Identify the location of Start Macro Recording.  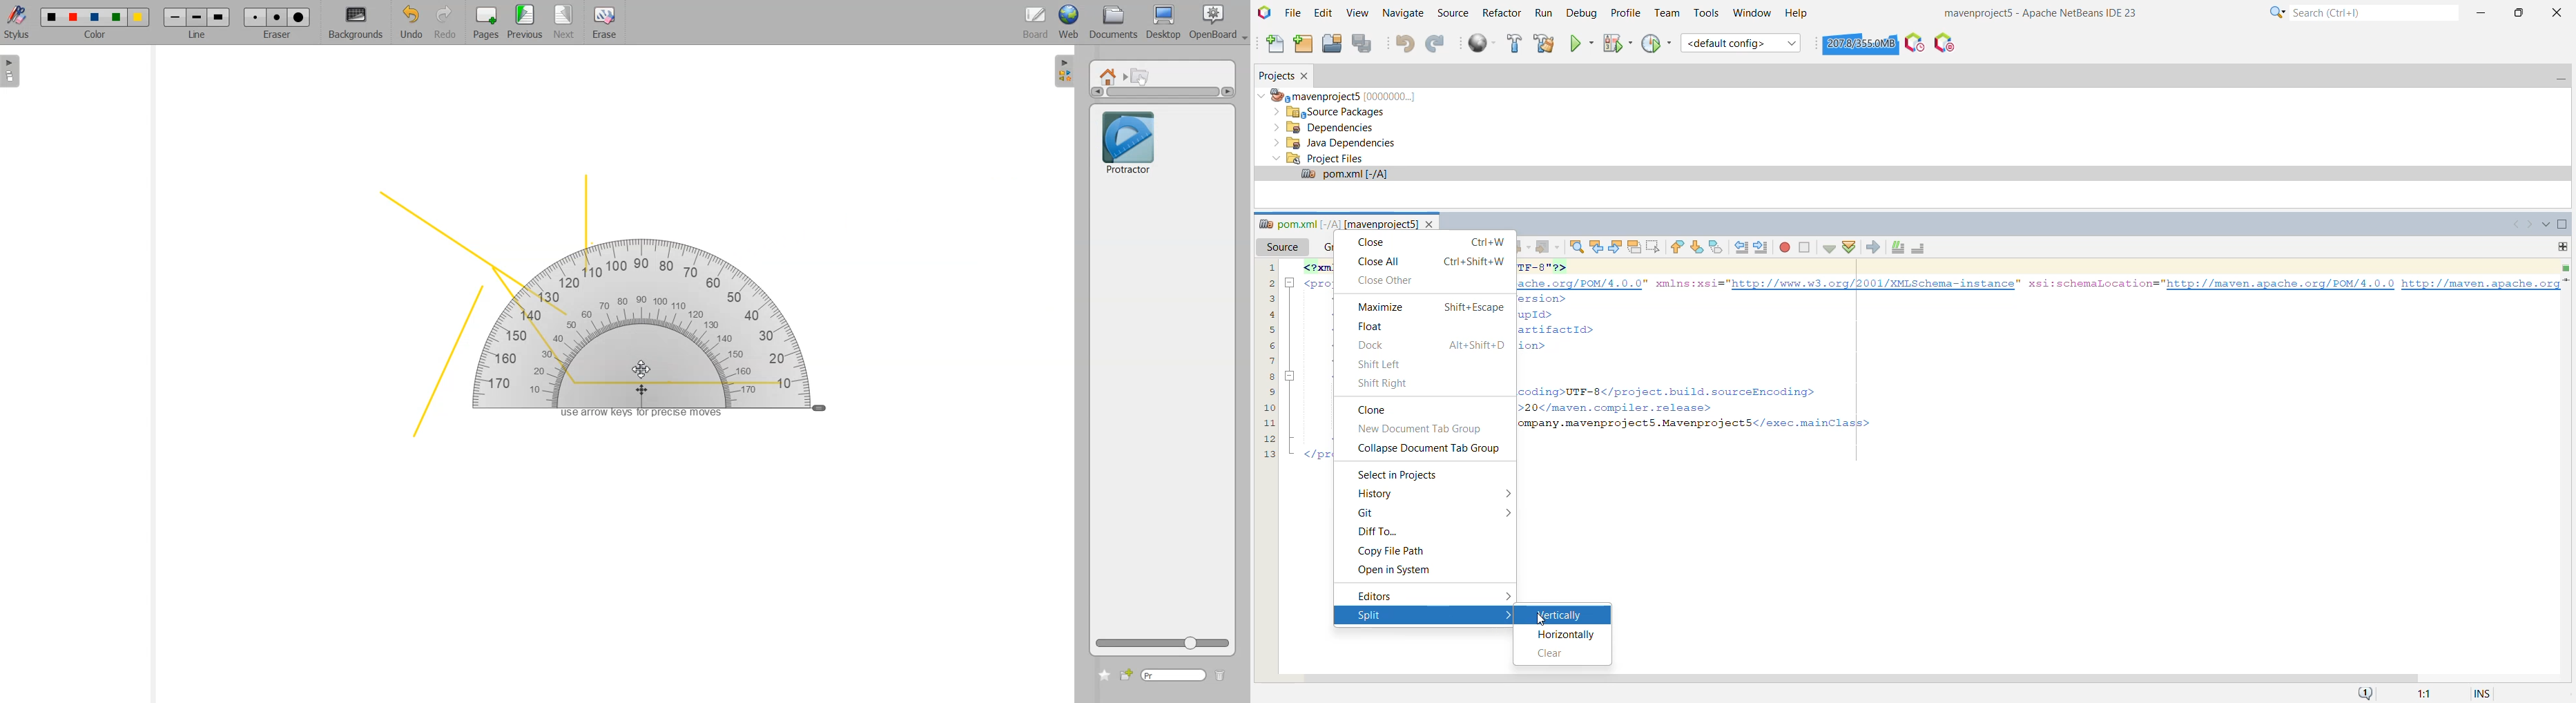
(1784, 248).